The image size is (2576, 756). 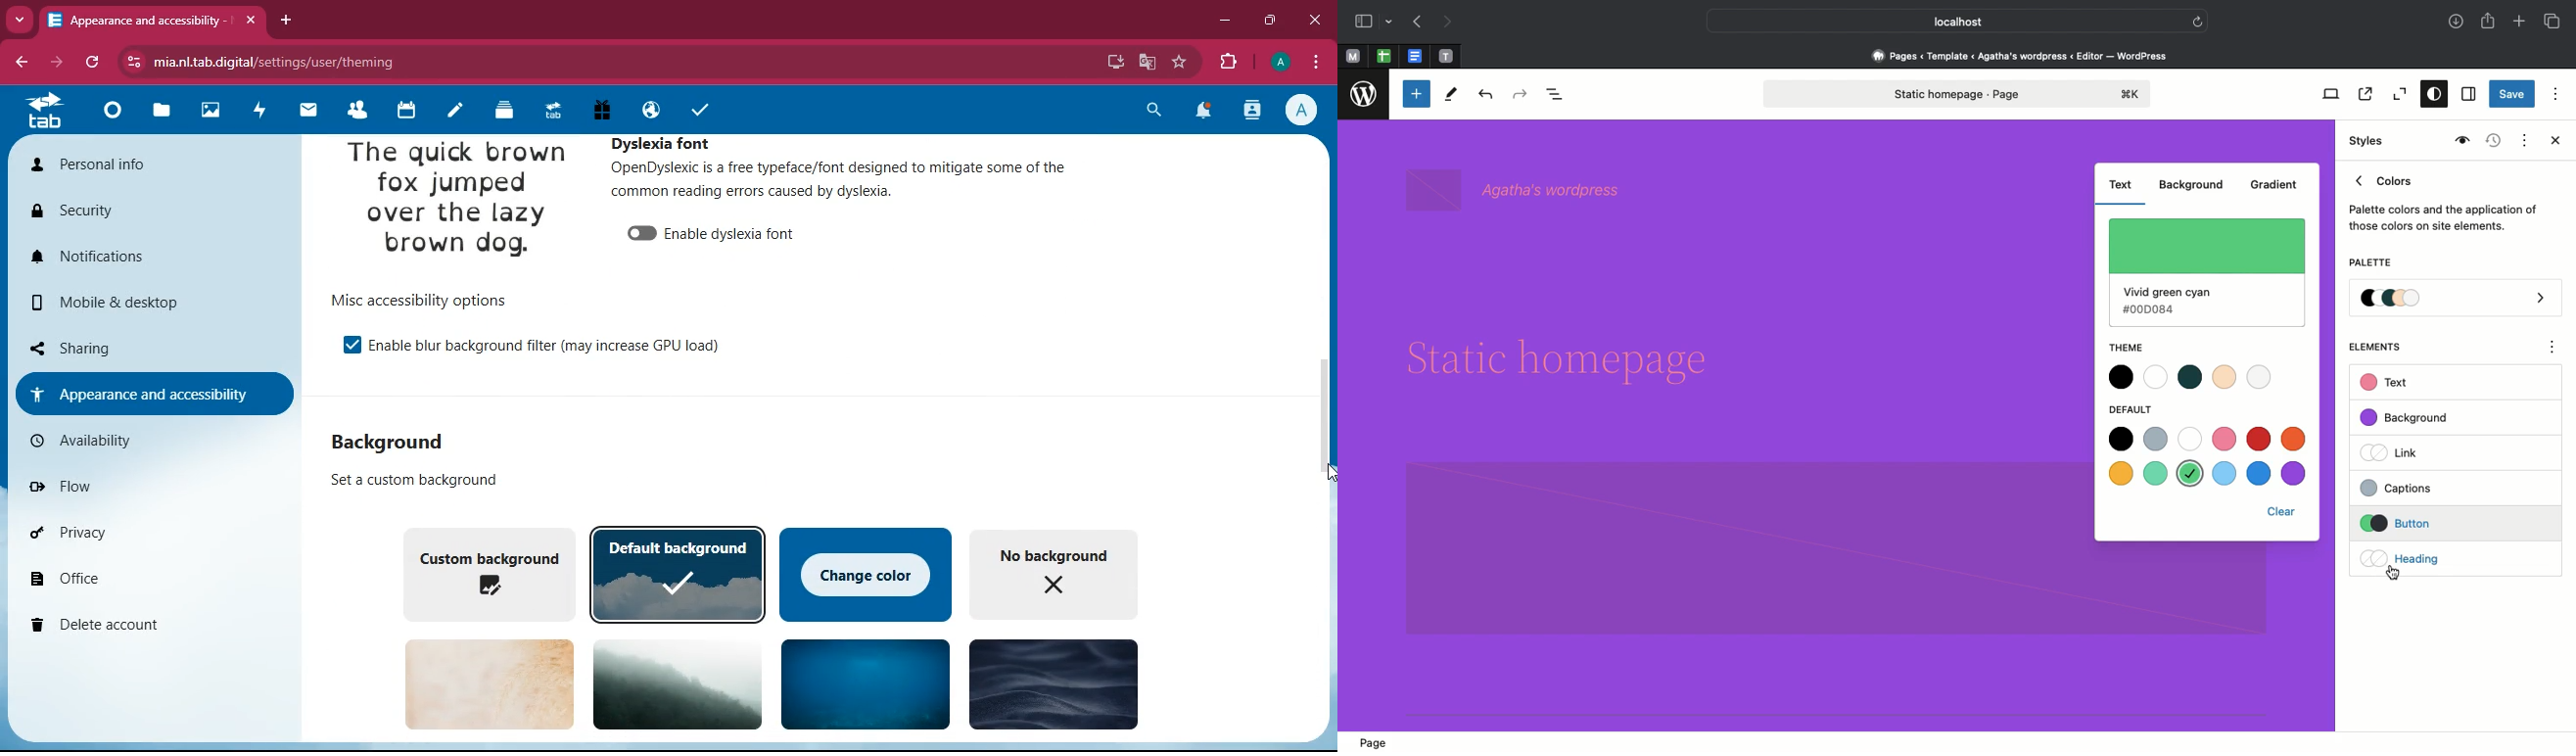 What do you see at coordinates (2489, 21) in the screenshot?
I see `Share` at bounding box center [2489, 21].